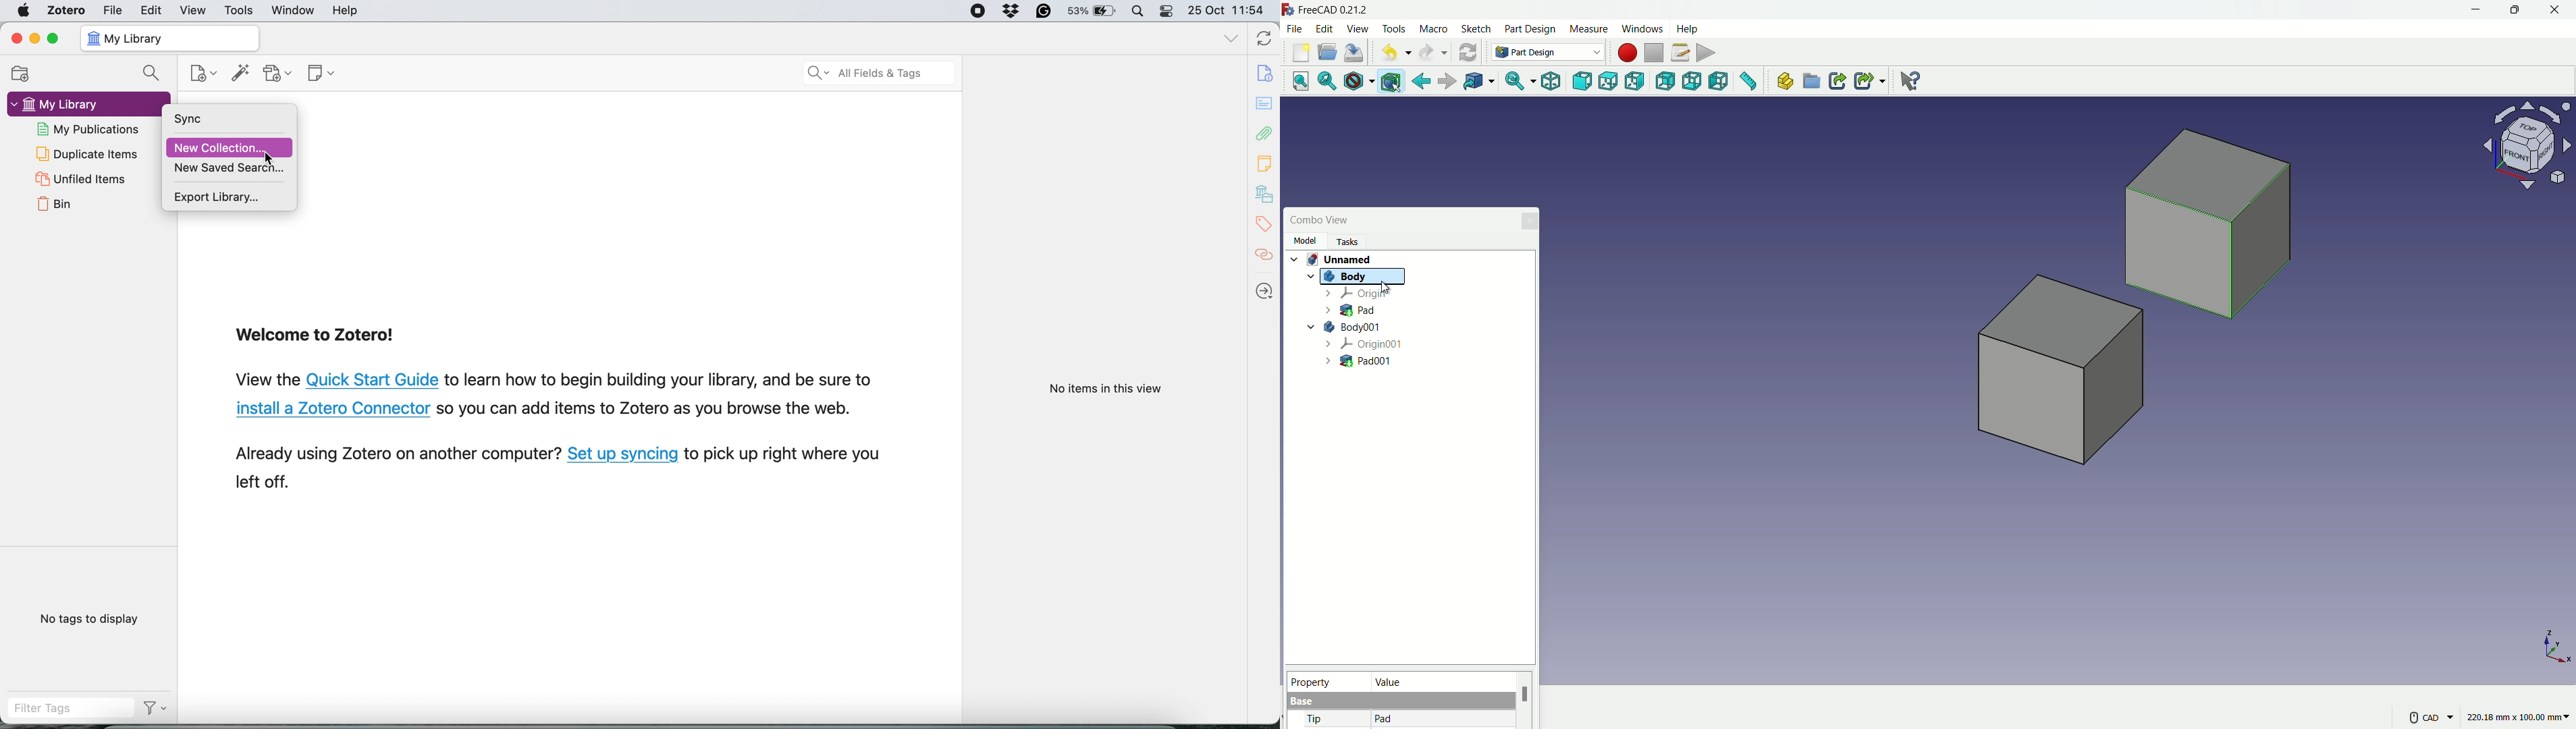 This screenshot has height=756, width=2576. I want to click on library, so click(1265, 195).